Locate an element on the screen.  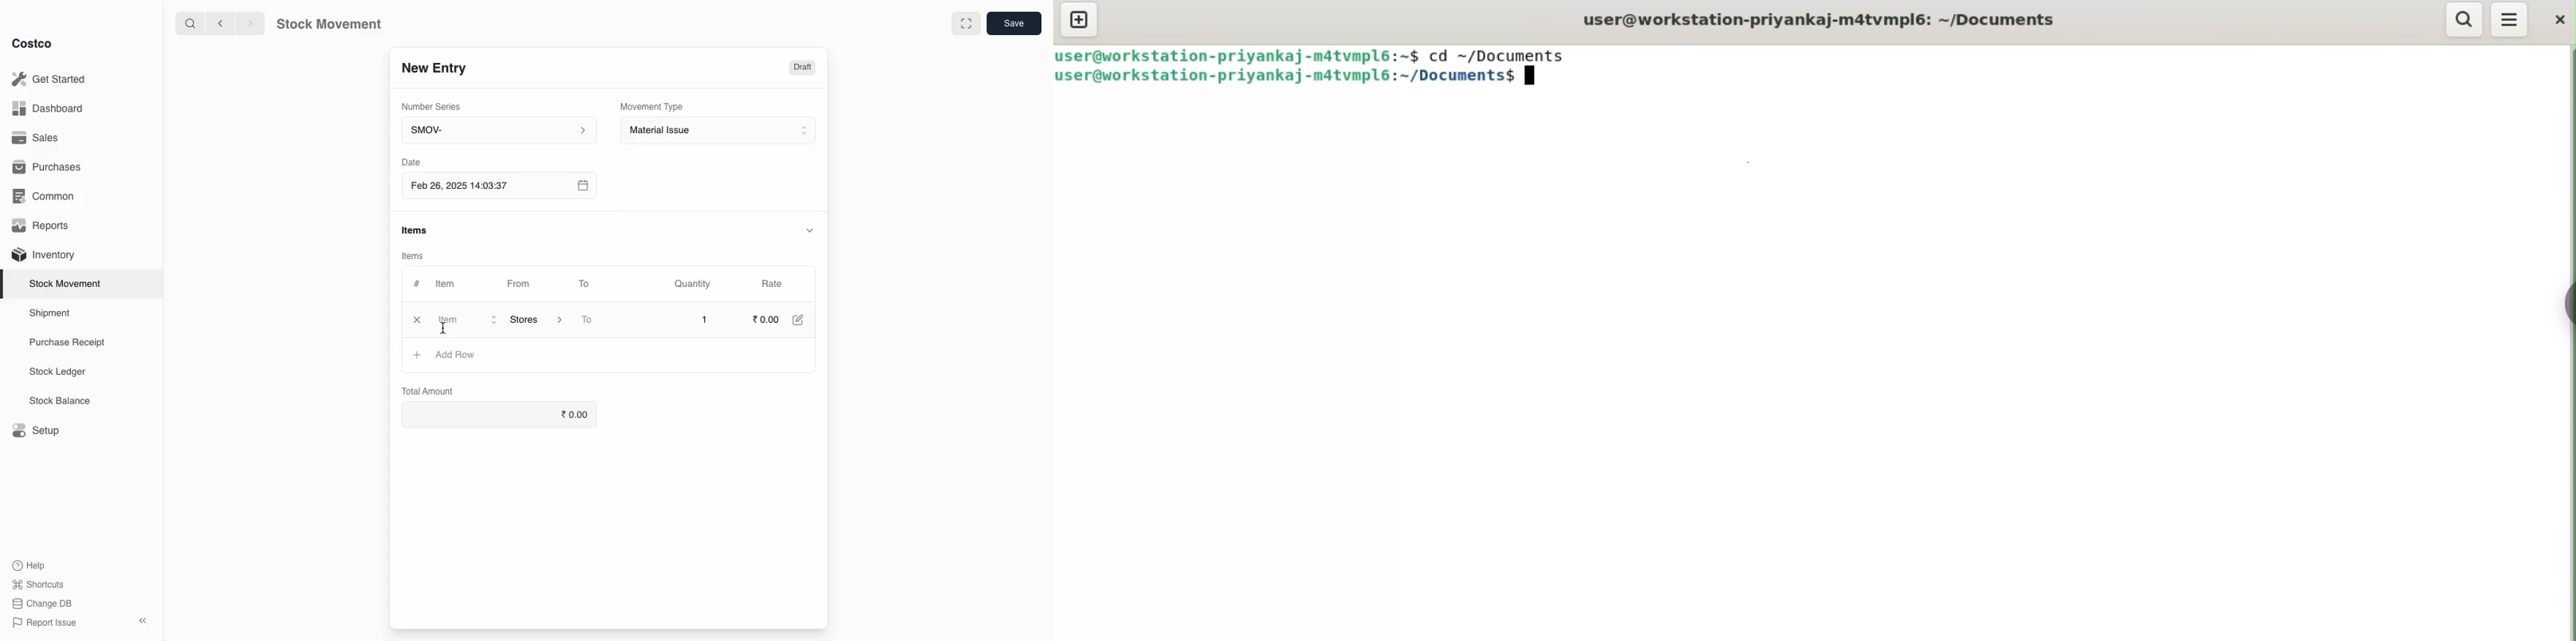
Stock Movement is located at coordinates (326, 24).